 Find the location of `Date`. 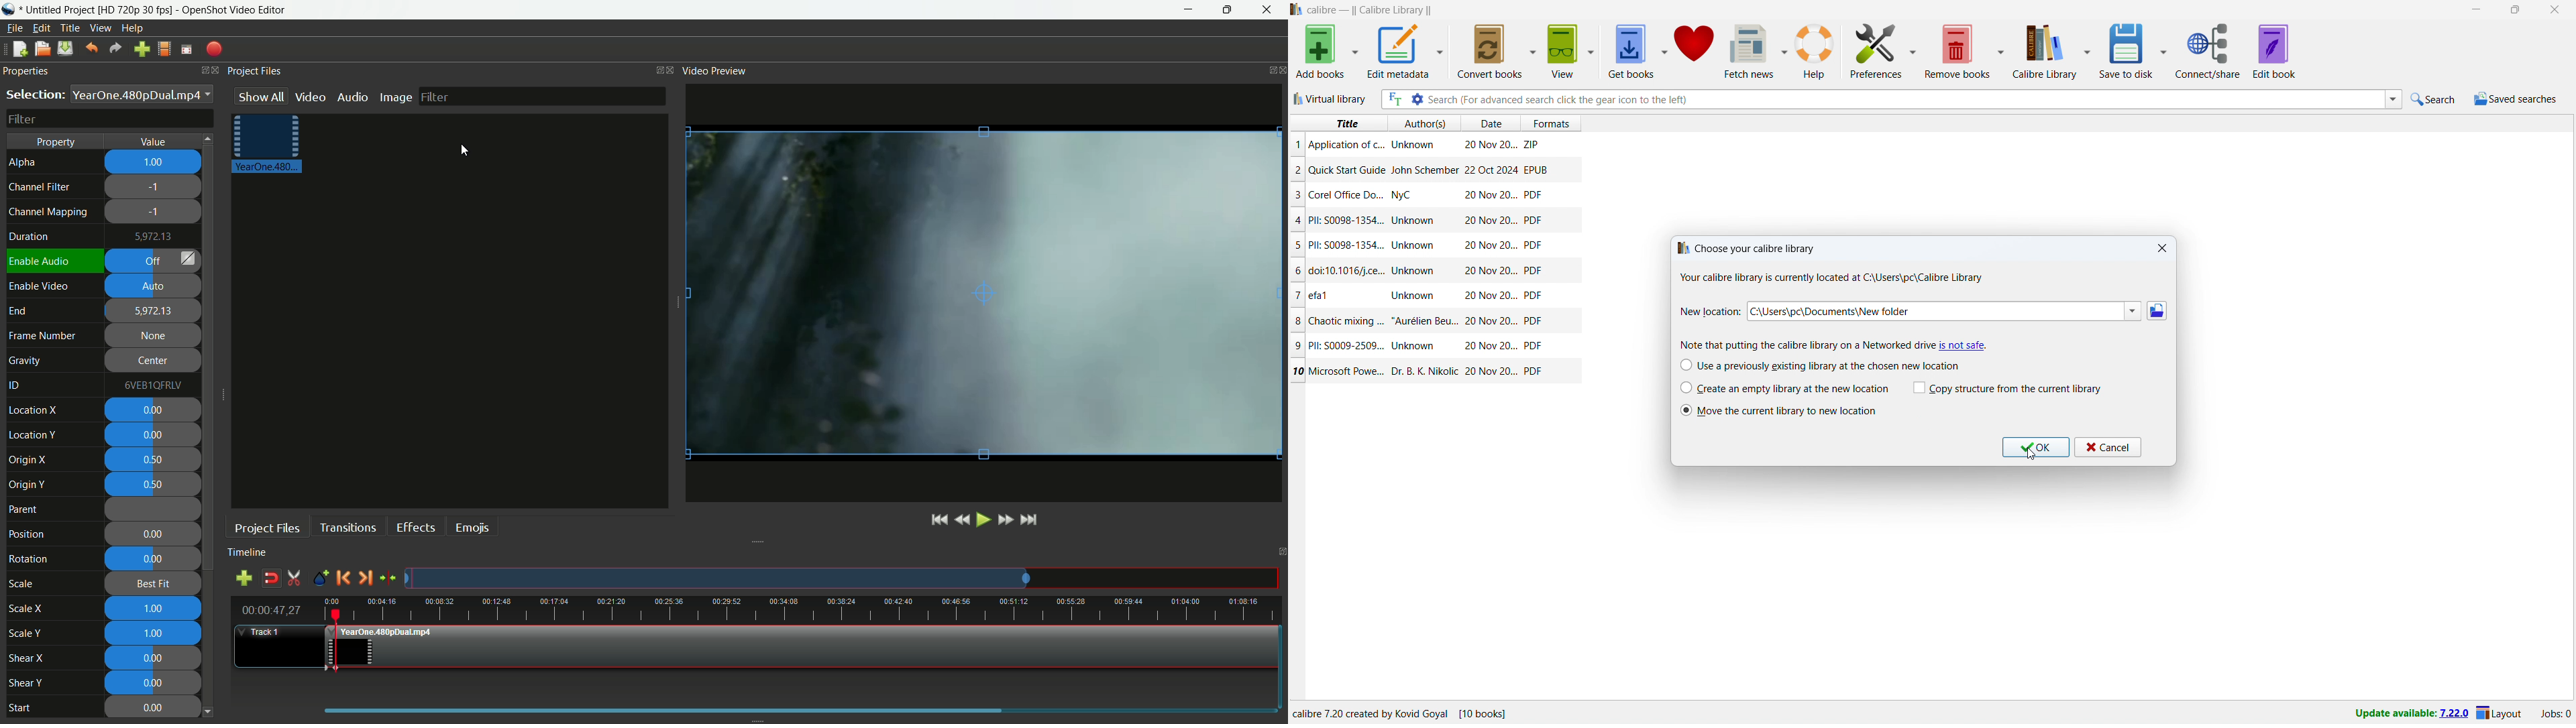

Date is located at coordinates (1489, 170).